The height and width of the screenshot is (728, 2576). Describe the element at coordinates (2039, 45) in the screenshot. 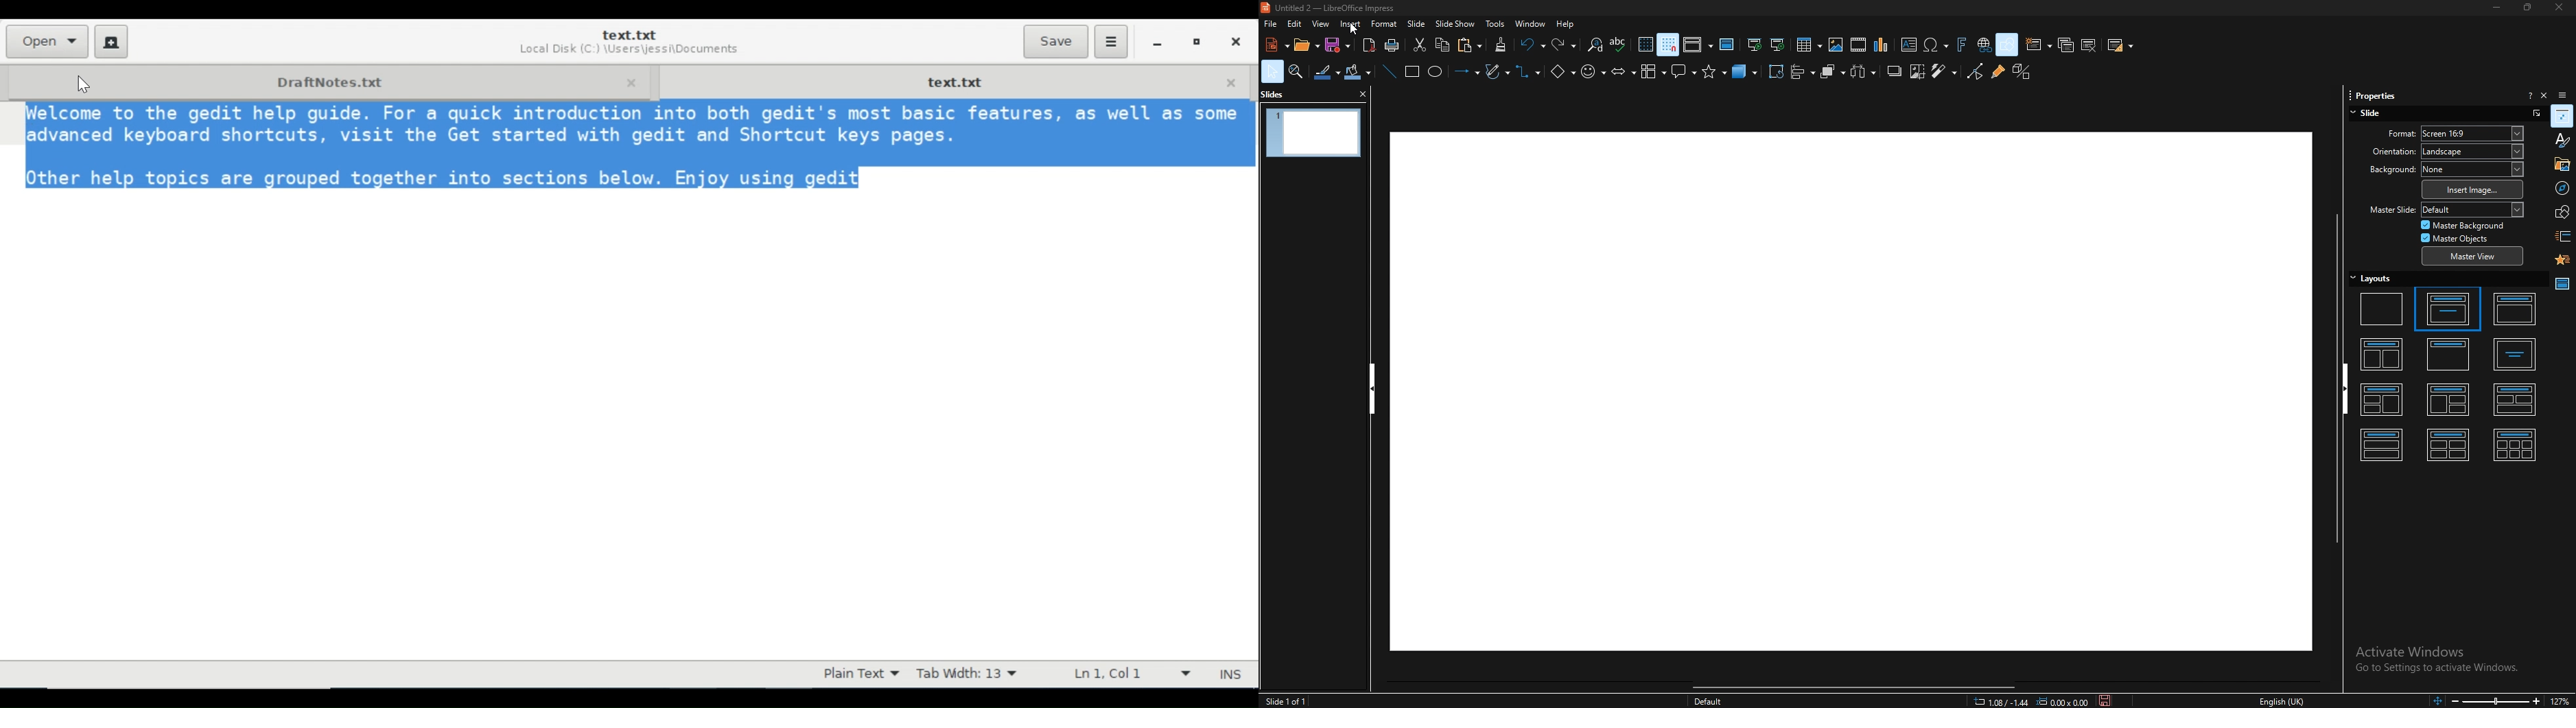

I see `new slide` at that location.